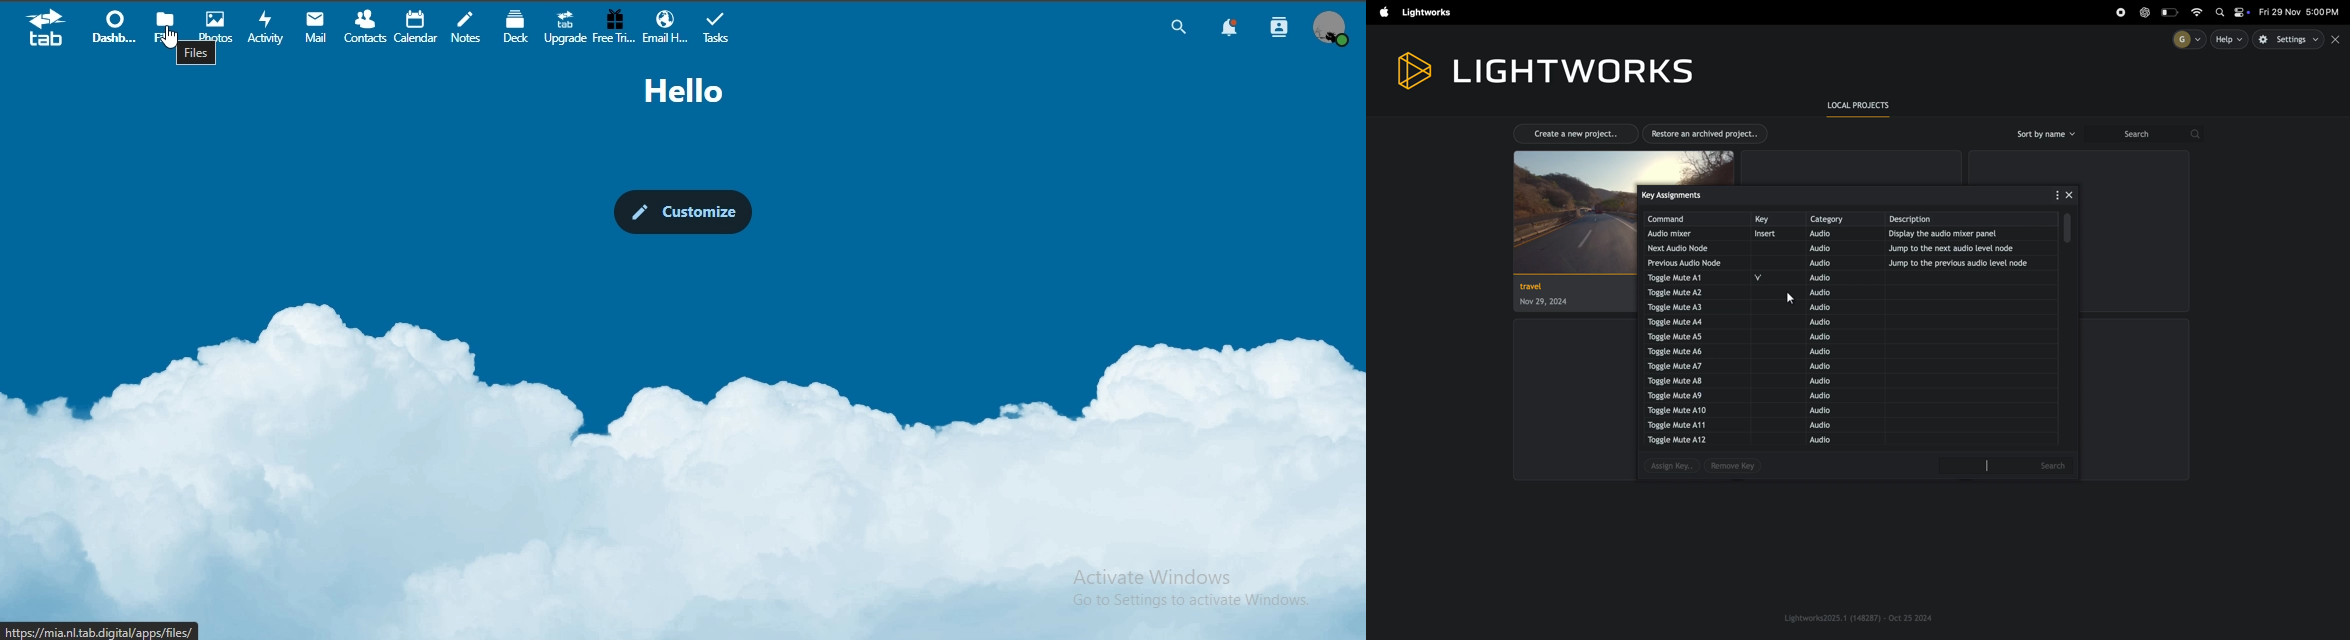 This screenshot has width=2352, height=644. Describe the element at coordinates (1684, 278) in the screenshot. I see `toggle mute 1` at that location.